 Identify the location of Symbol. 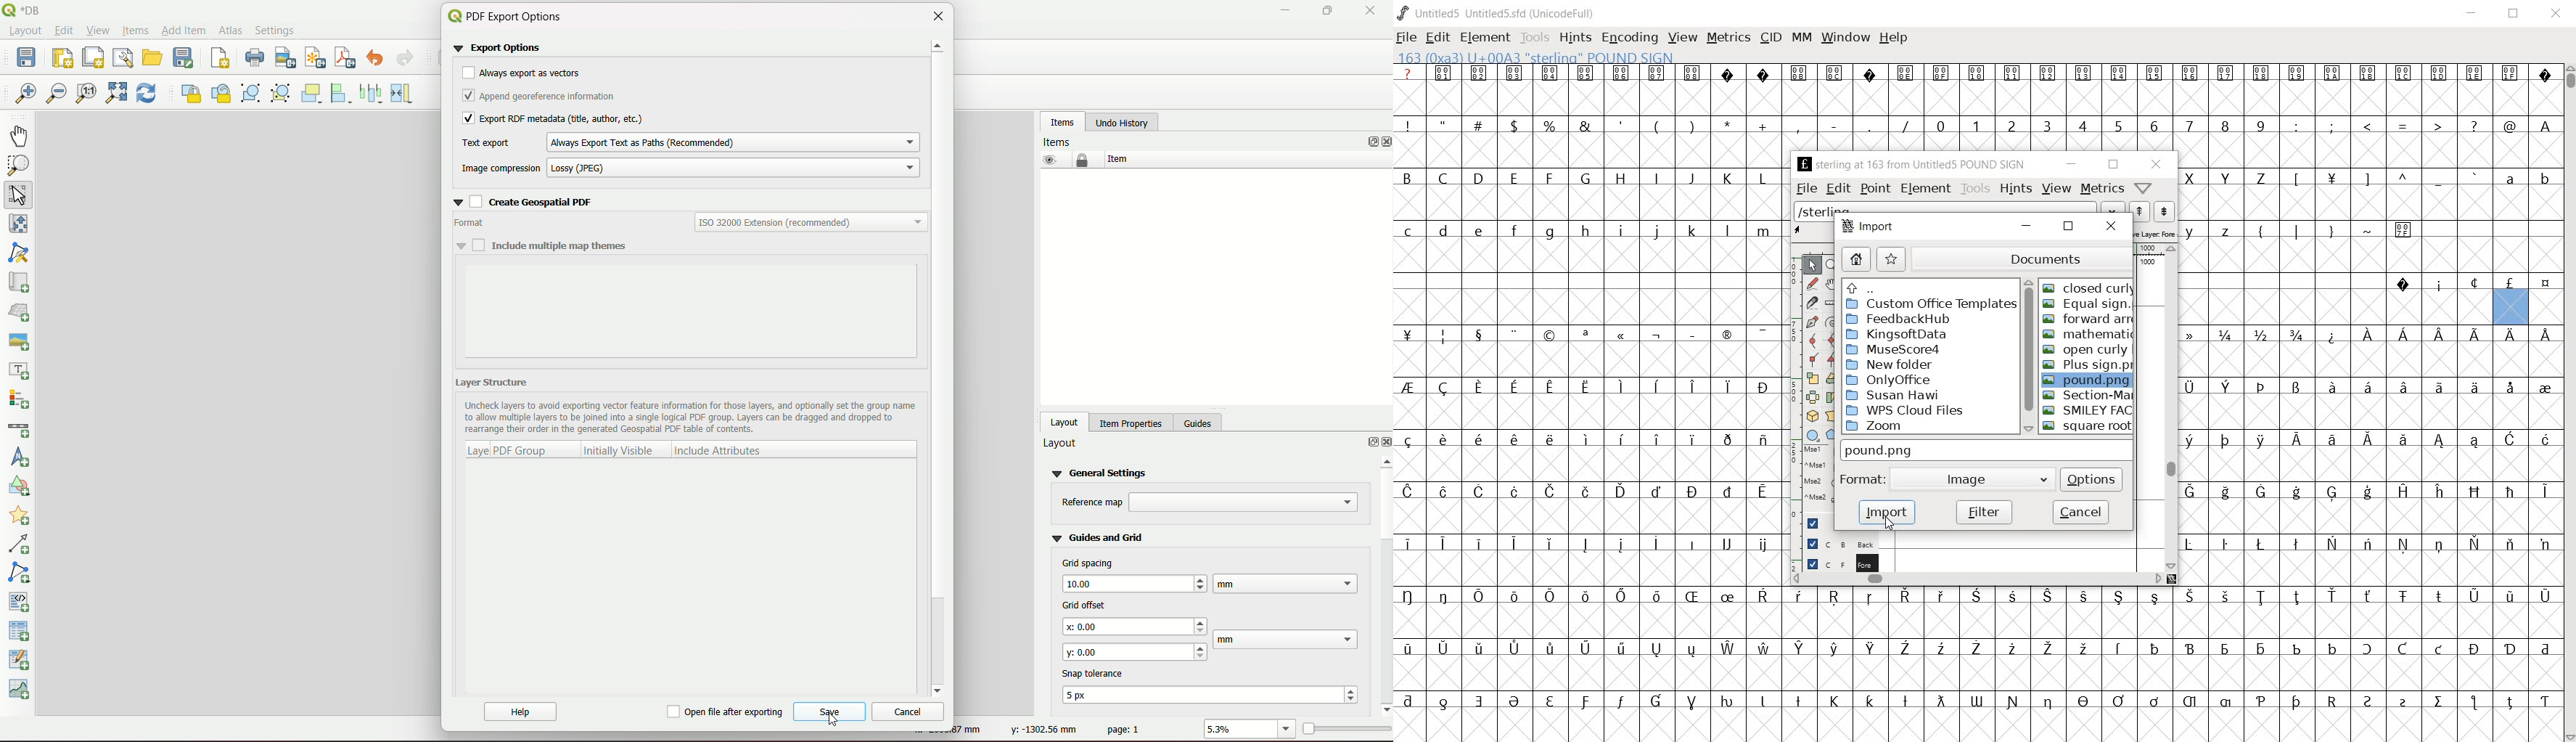
(2509, 284).